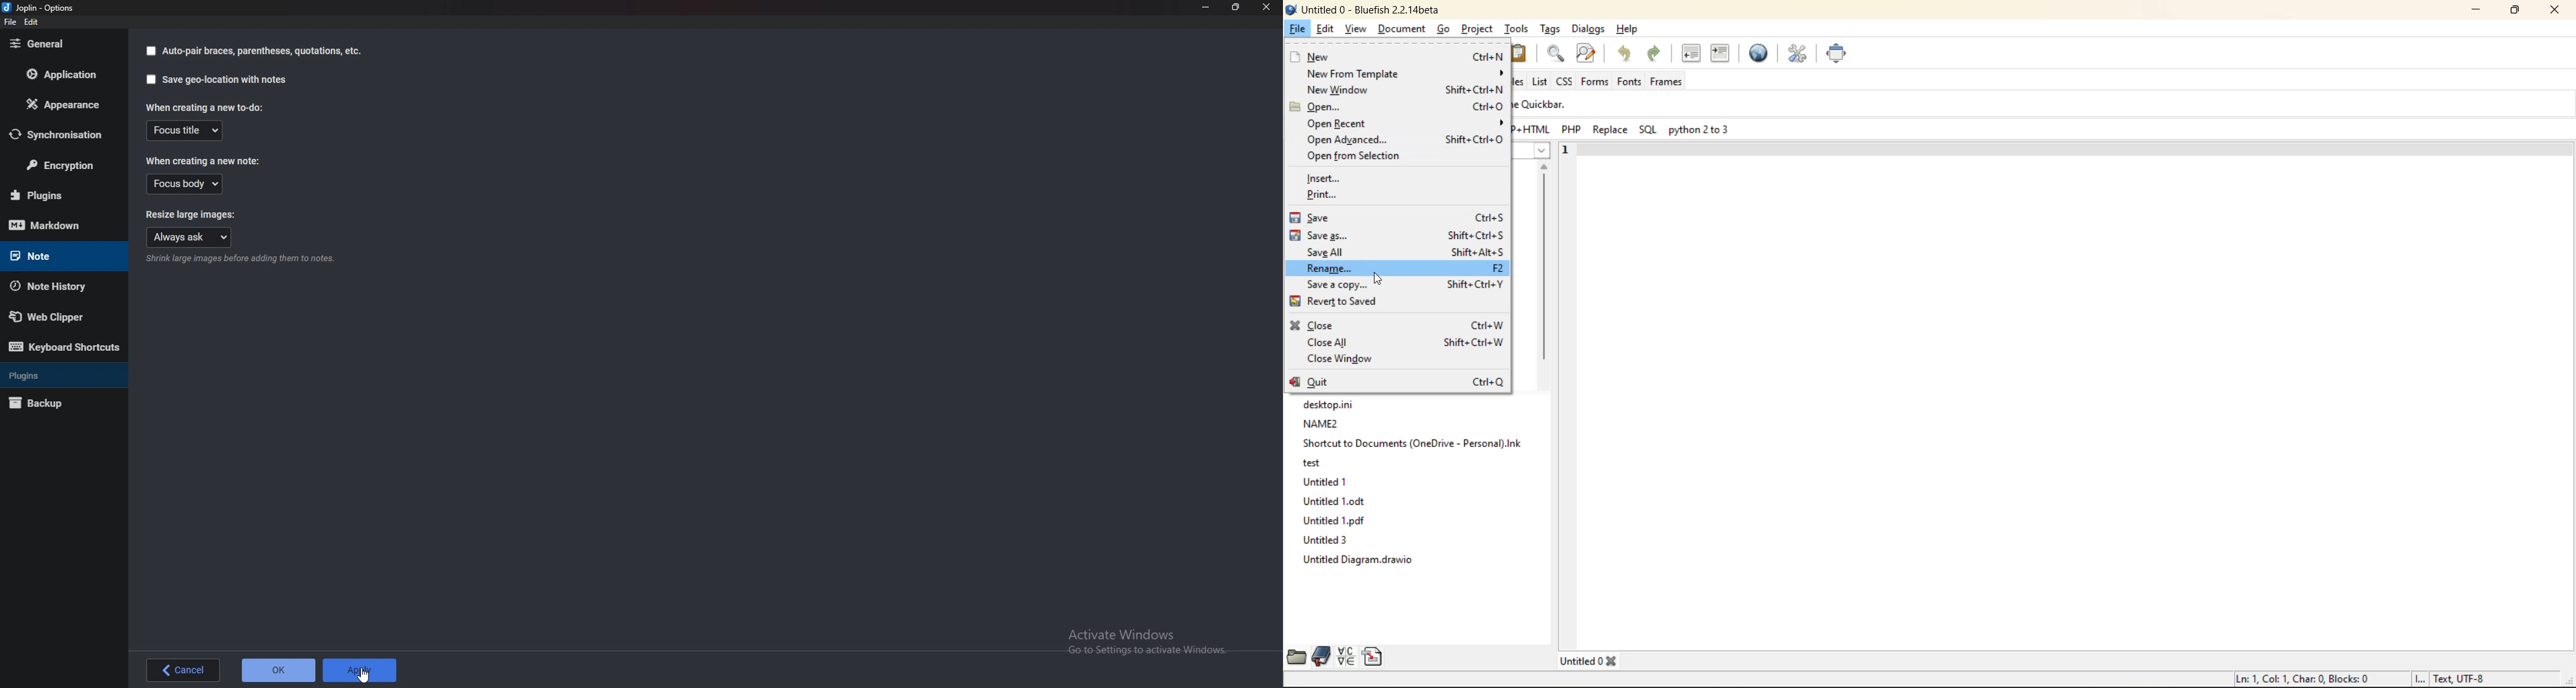 Image resolution: width=2576 pixels, height=700 pixels. What do you see at coordinates (1486, 104) in the screenshot?
I see `Ctrl O` at bounding box center [1486, 104].